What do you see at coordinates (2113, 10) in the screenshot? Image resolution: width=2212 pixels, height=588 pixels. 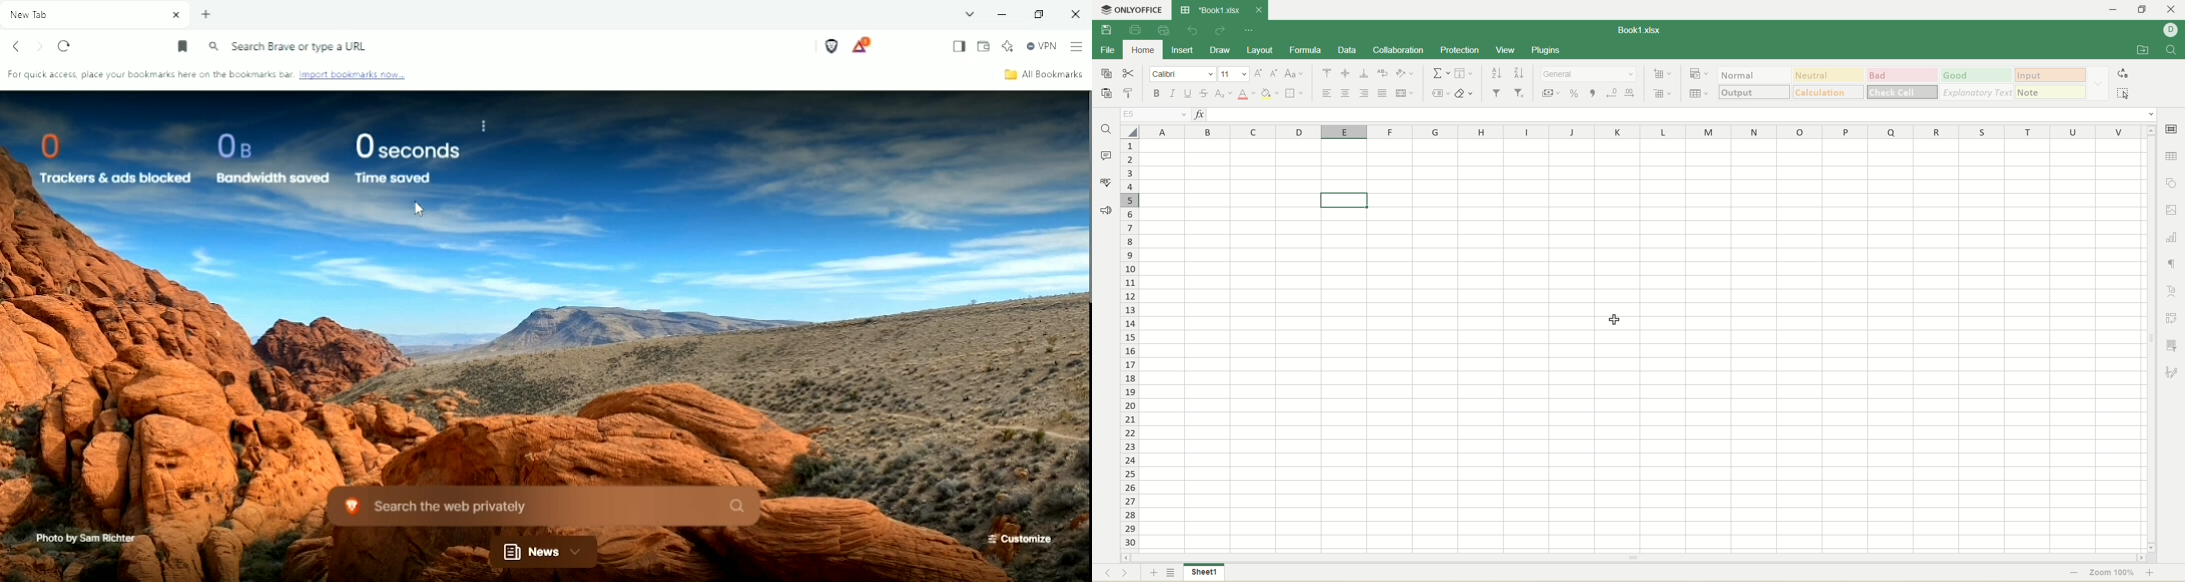 I see `minmize` at bounding box center [2113, 10].